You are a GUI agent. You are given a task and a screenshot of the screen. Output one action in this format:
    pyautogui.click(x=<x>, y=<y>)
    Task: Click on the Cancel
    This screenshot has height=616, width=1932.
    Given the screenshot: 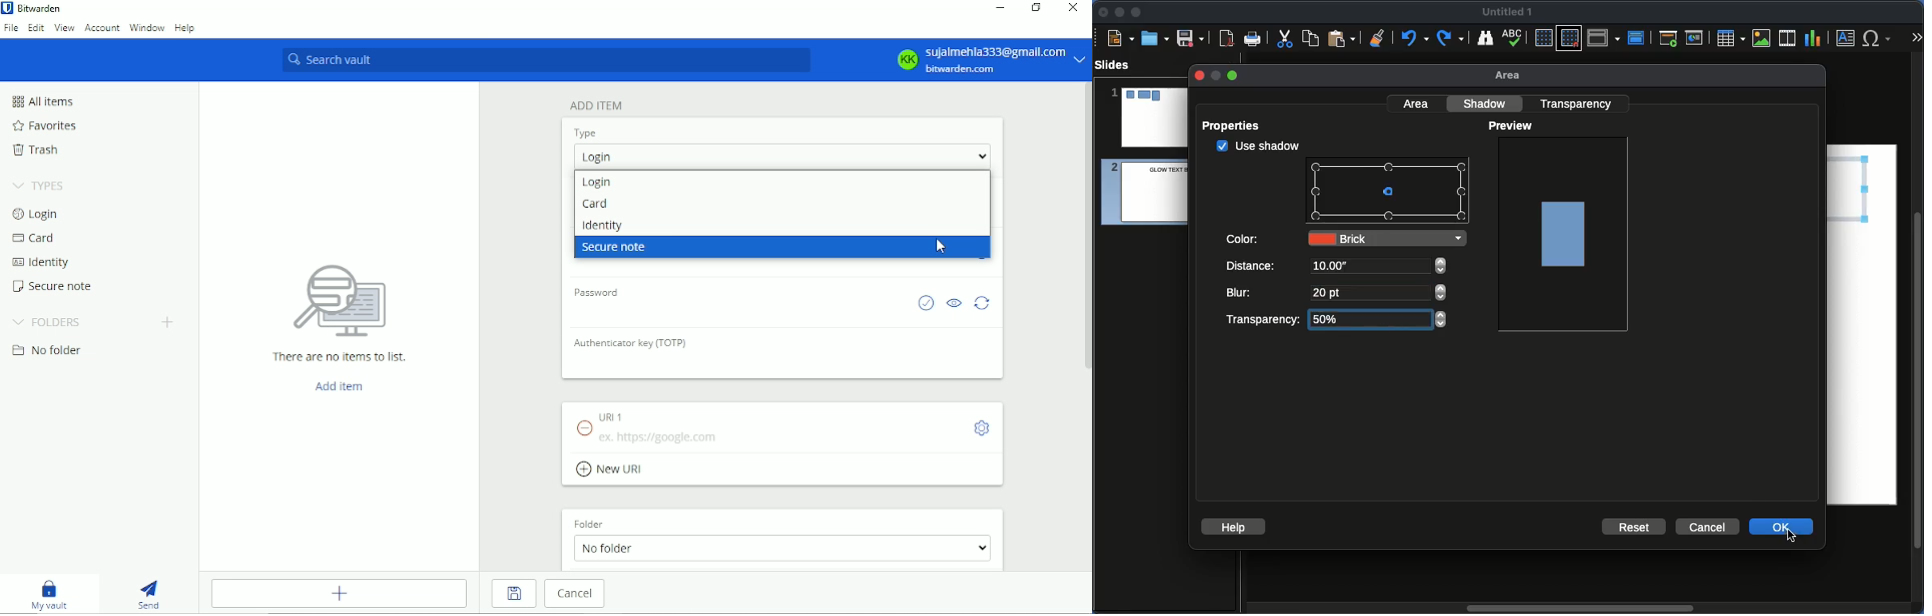 What is the action you would take?
    pyautogui.click(x=578, y=594)
    